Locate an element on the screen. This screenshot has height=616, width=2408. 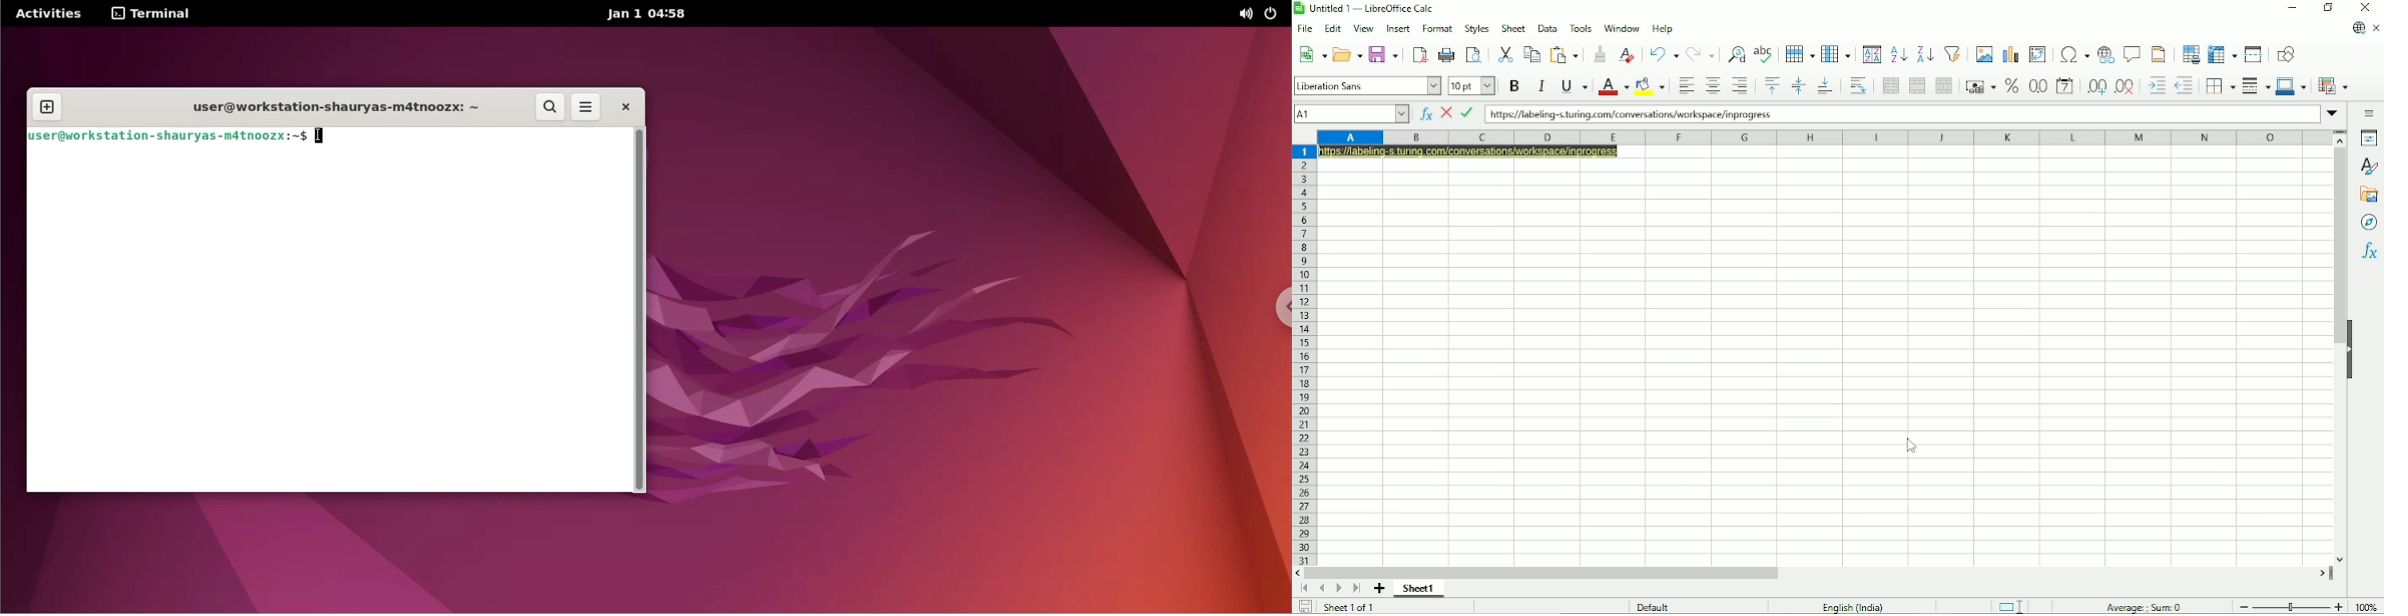
Clear direct formatting is located at coordinates (1626, 55).